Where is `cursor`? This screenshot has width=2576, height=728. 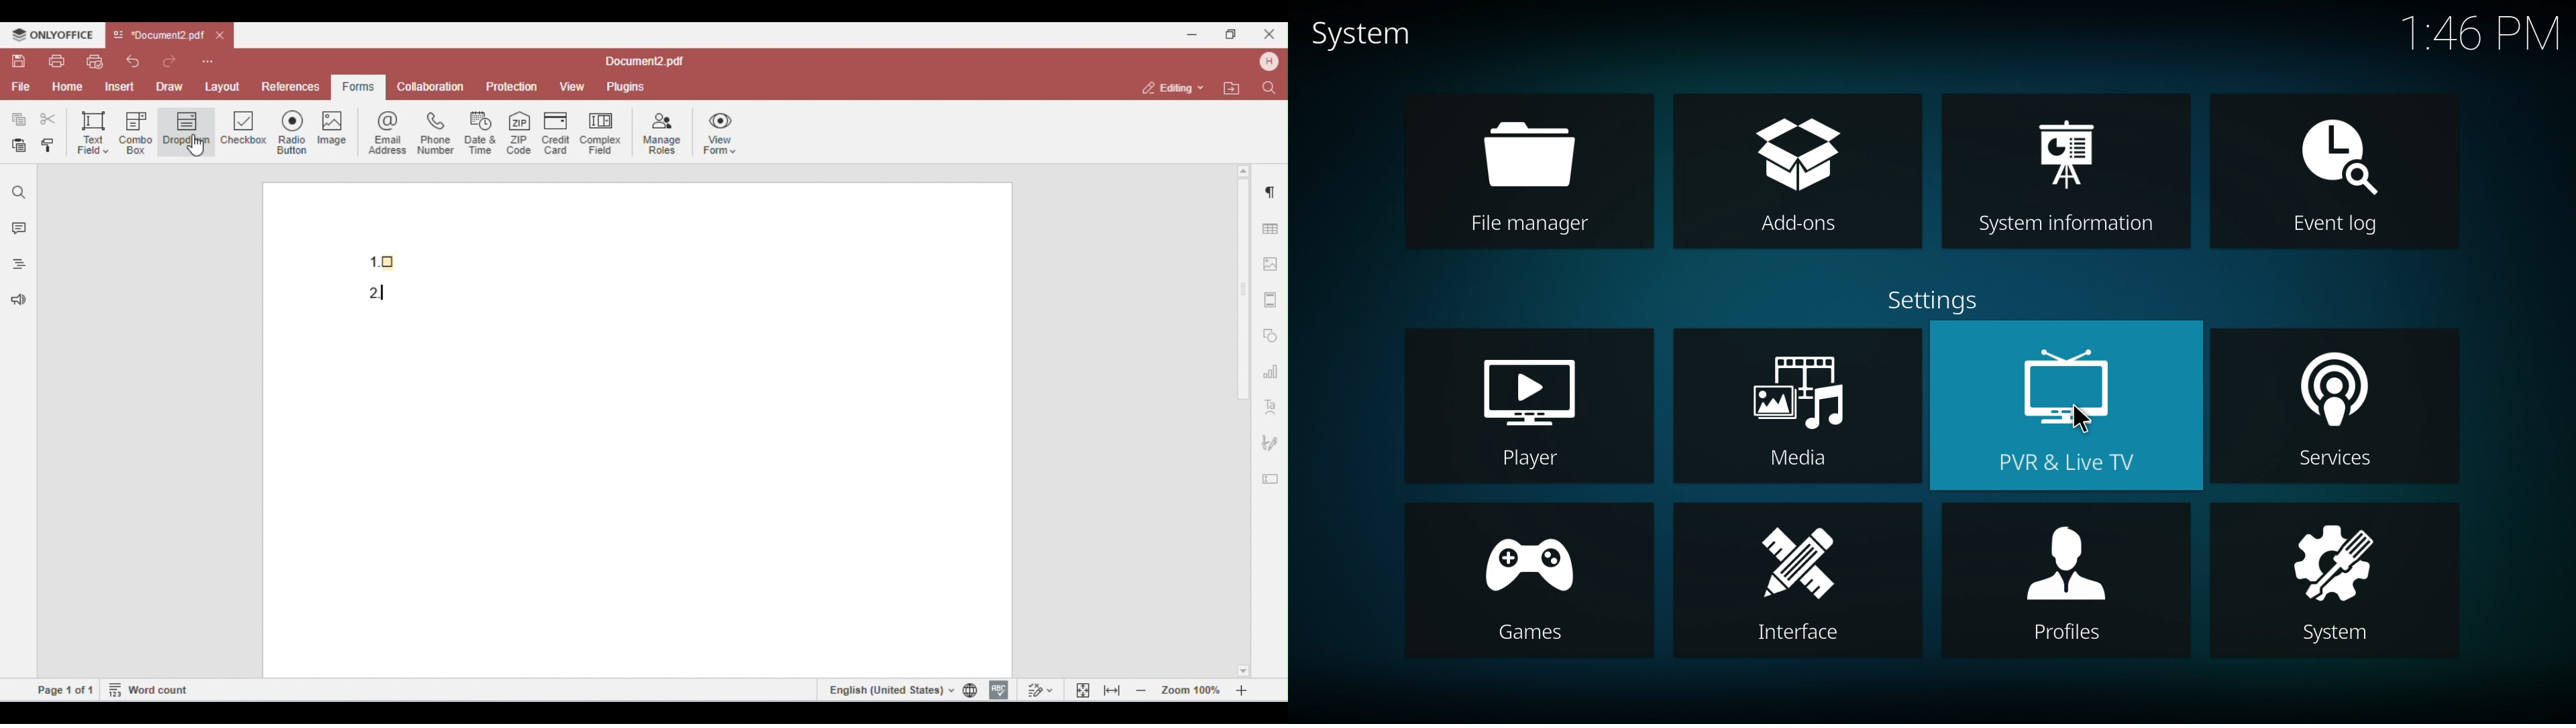 cursor is located at coordinates (2083, 420).